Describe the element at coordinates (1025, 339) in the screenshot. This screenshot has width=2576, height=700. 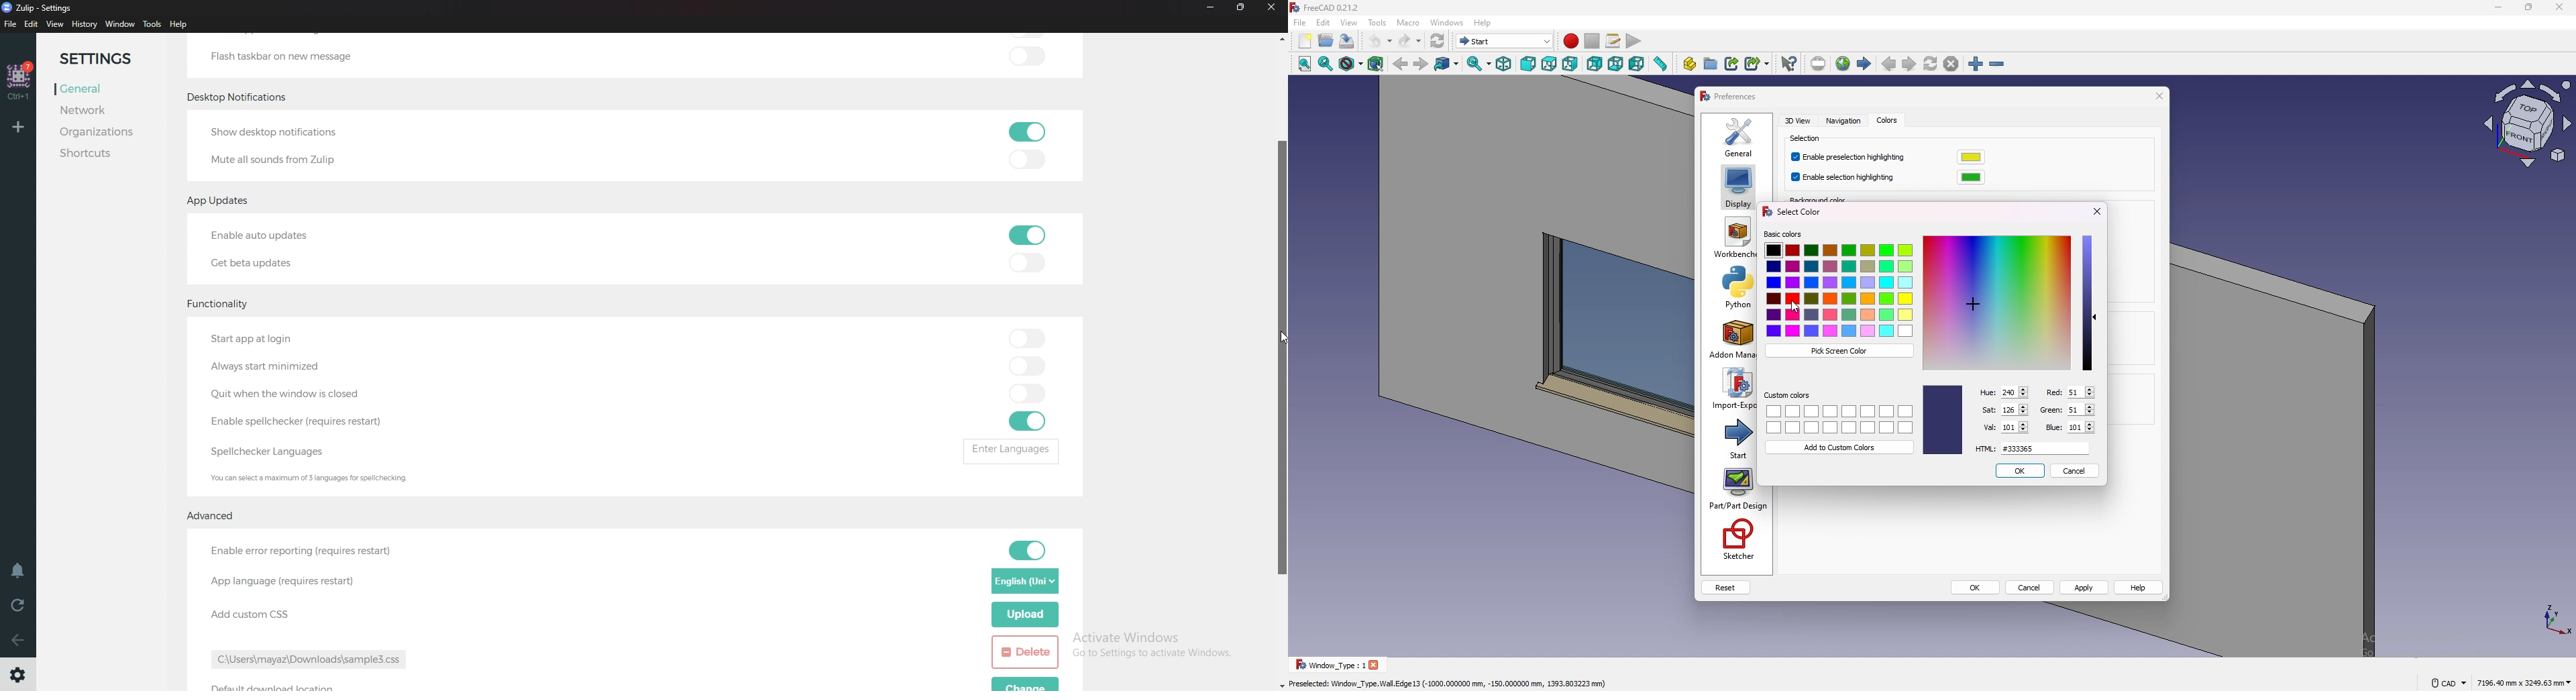
I see `toggle` at that location.